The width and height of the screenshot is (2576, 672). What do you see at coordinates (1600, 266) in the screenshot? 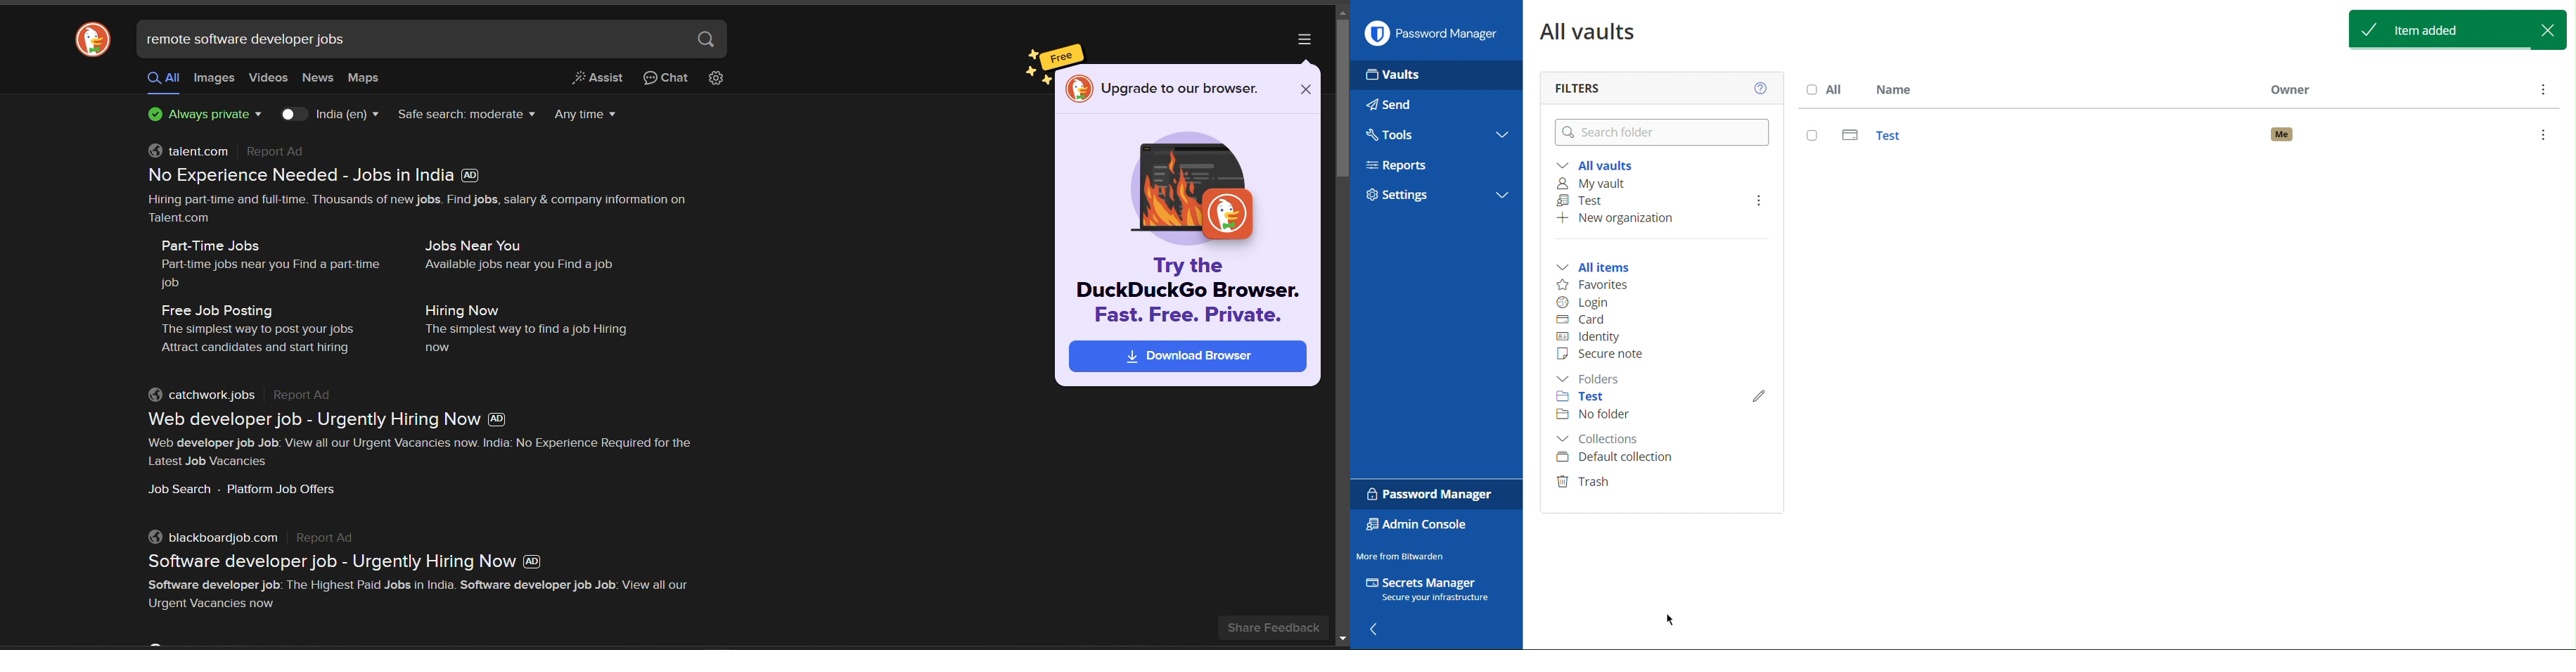
I see `All items` at bounding box center [1600, 266].